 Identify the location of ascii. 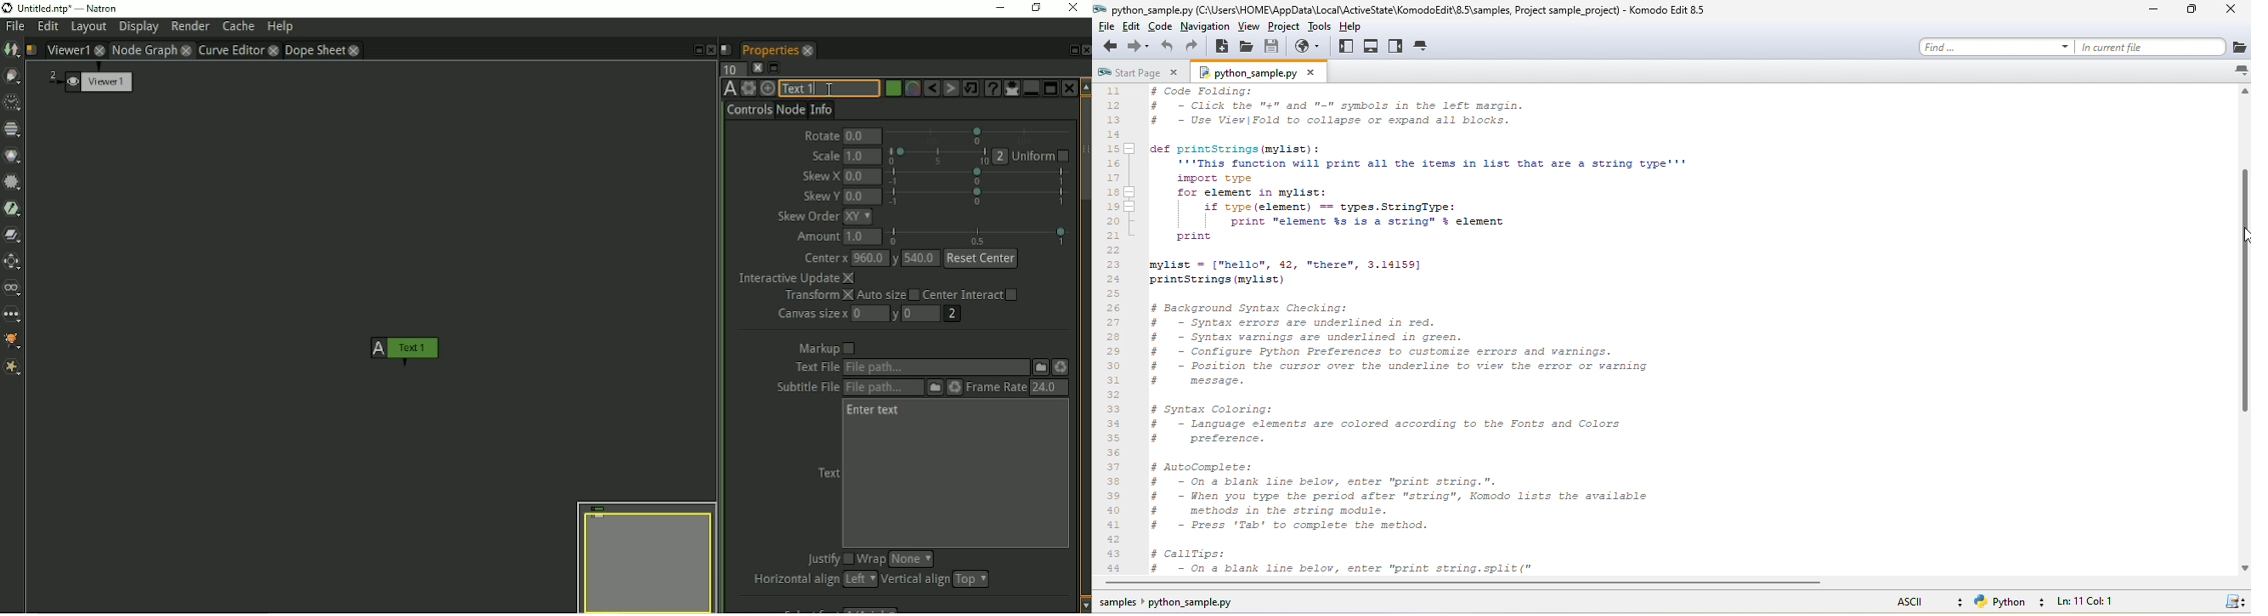
(1921, 601).